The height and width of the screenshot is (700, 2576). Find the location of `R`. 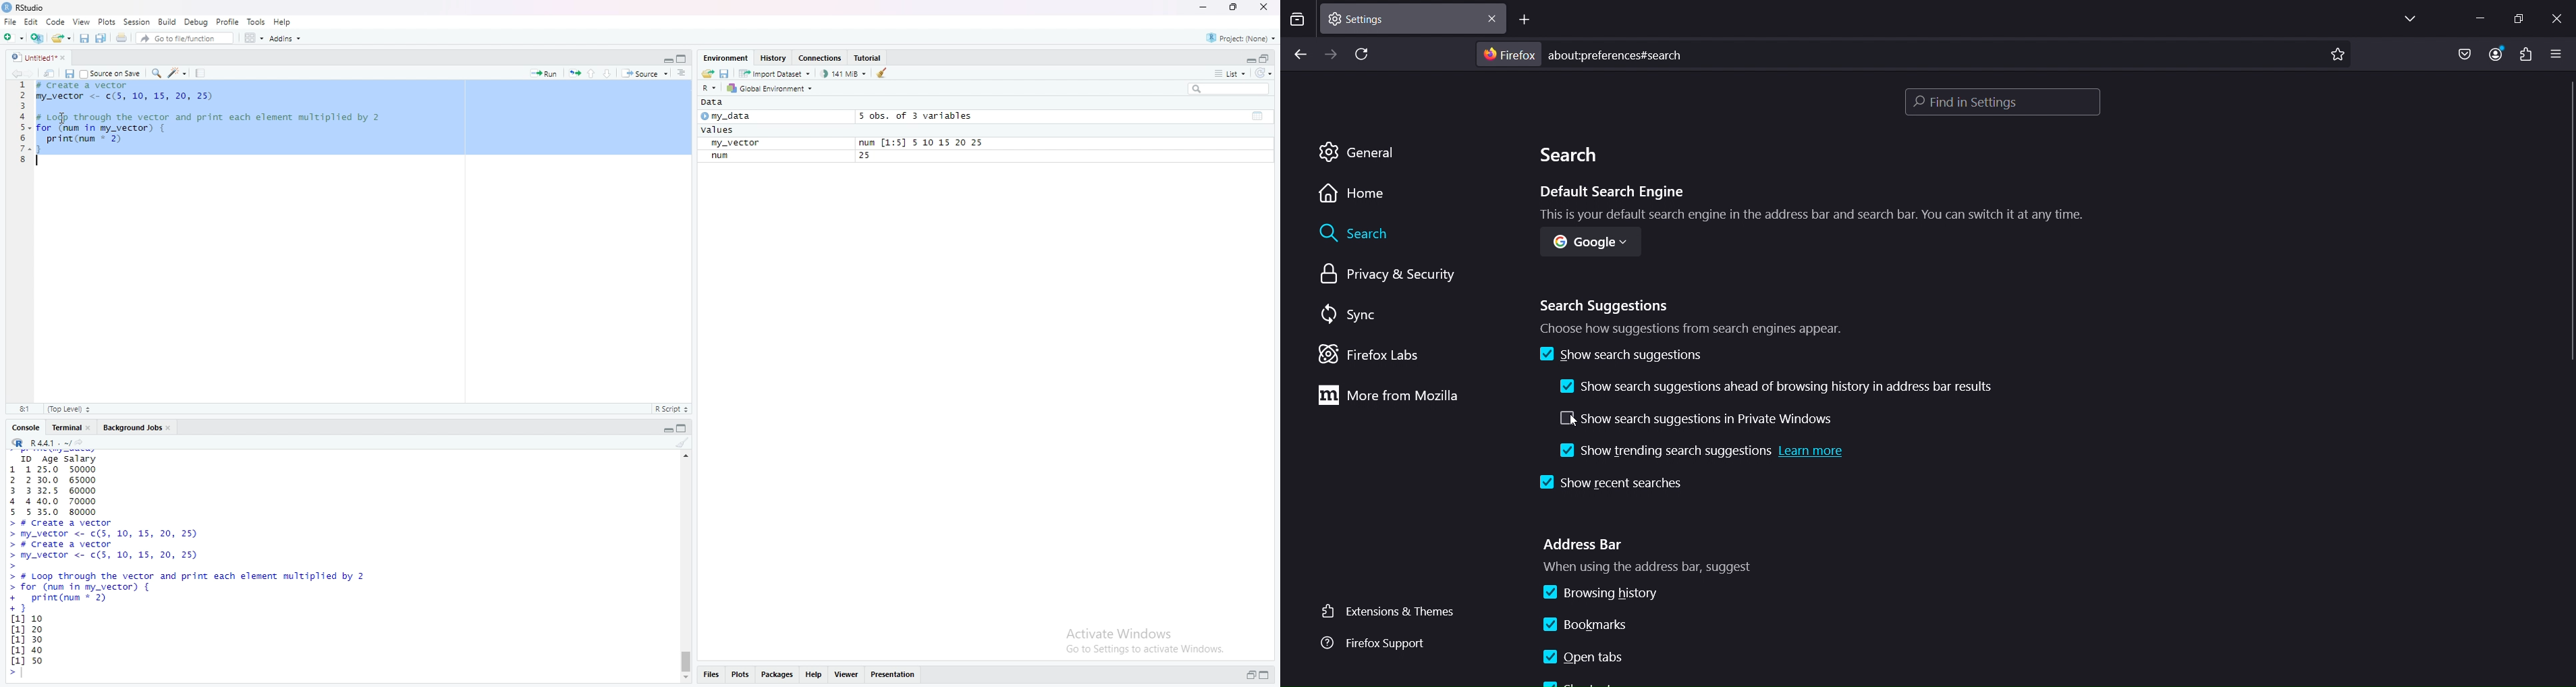

R is located at coordinates (709, 88).